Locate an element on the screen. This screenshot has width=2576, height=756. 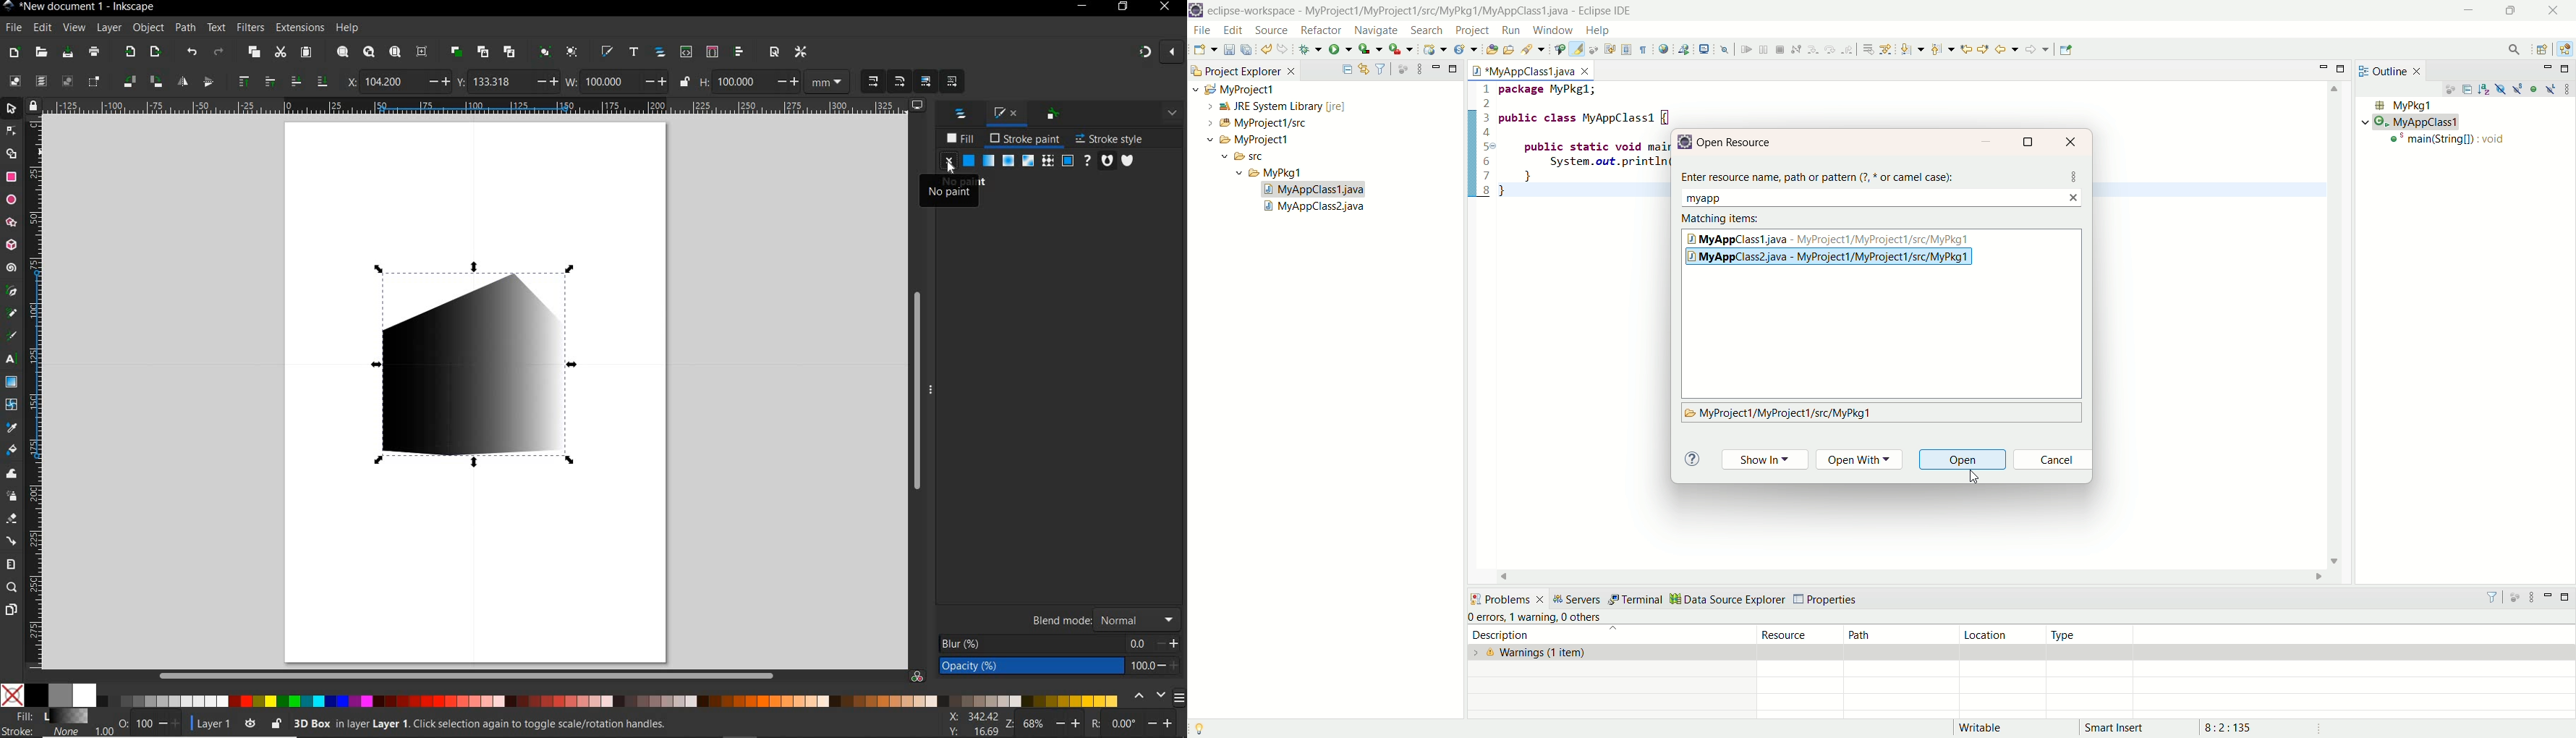
MyAppClass2.java is located at coordinates (1317, 208).